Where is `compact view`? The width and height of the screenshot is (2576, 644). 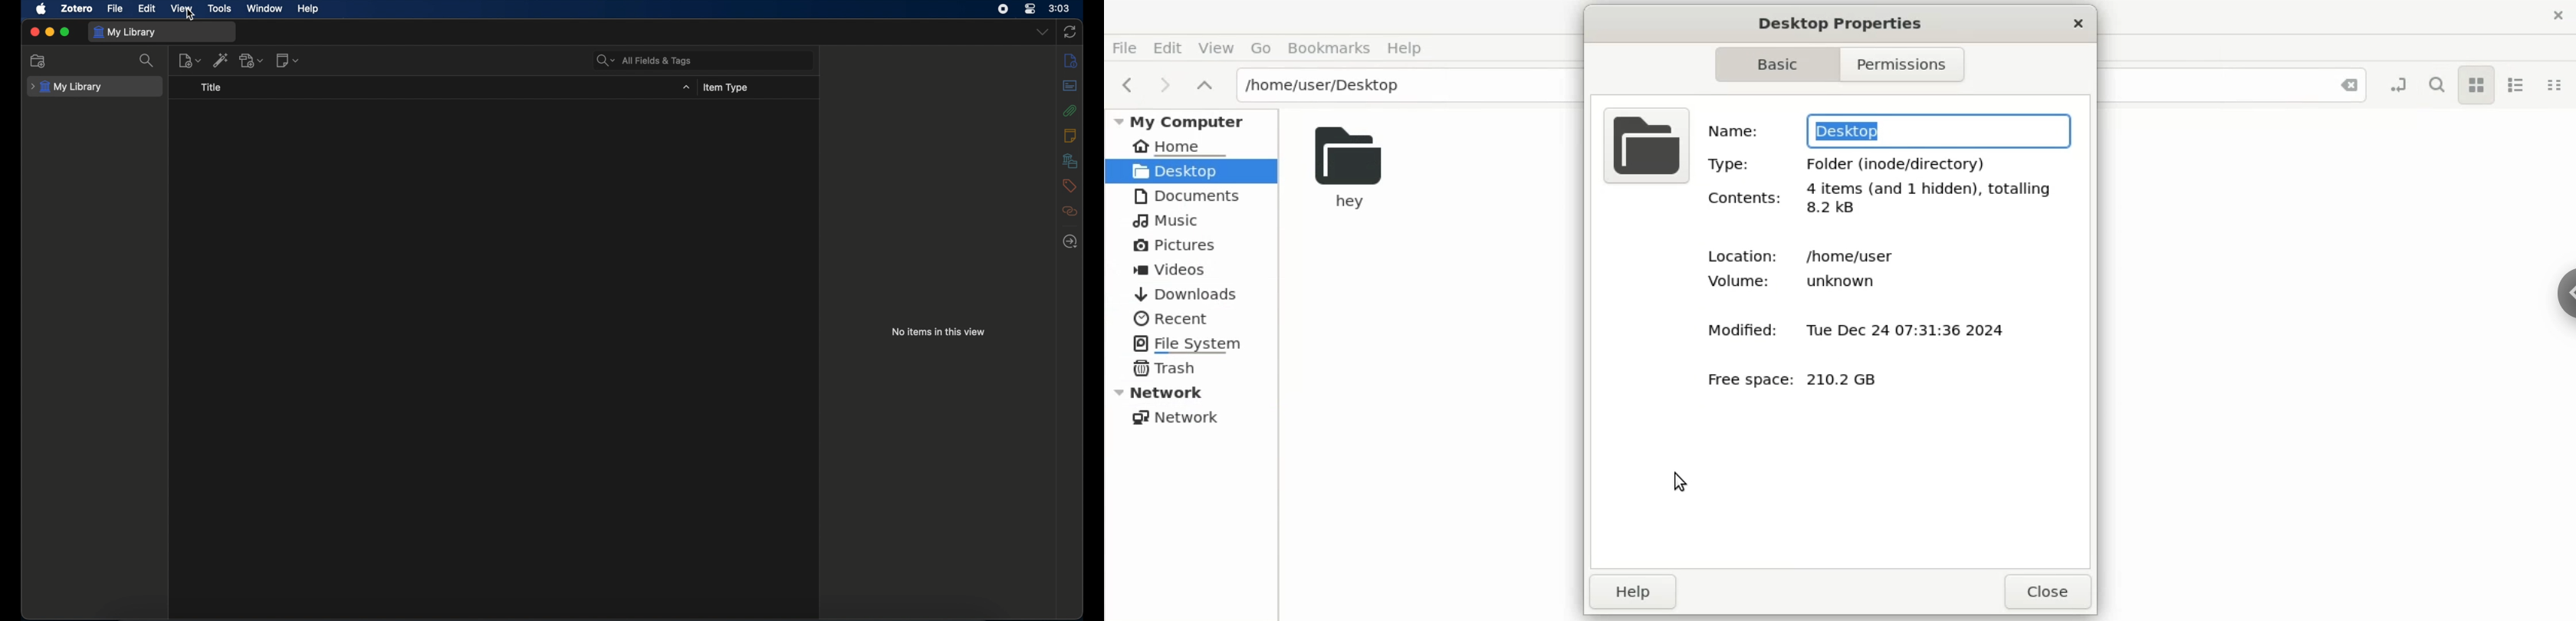 compact view is located at coordinates (2558, 86).